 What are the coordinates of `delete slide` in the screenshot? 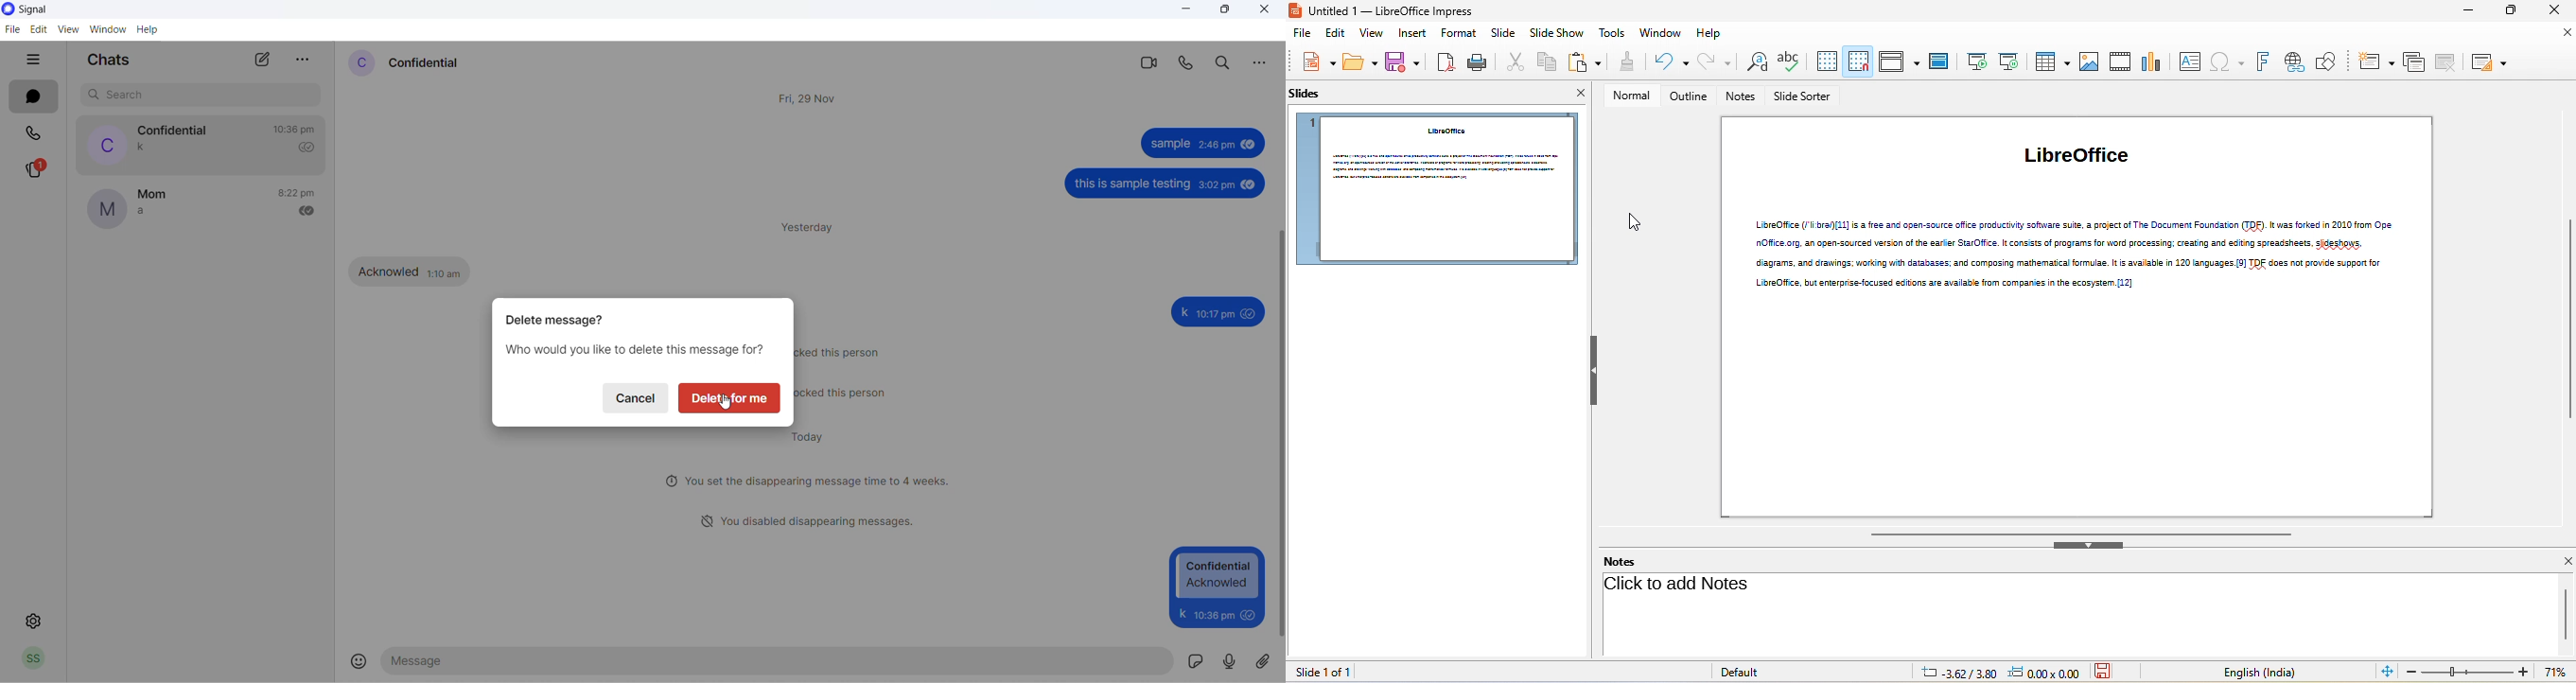 It's located at (2449, 62).